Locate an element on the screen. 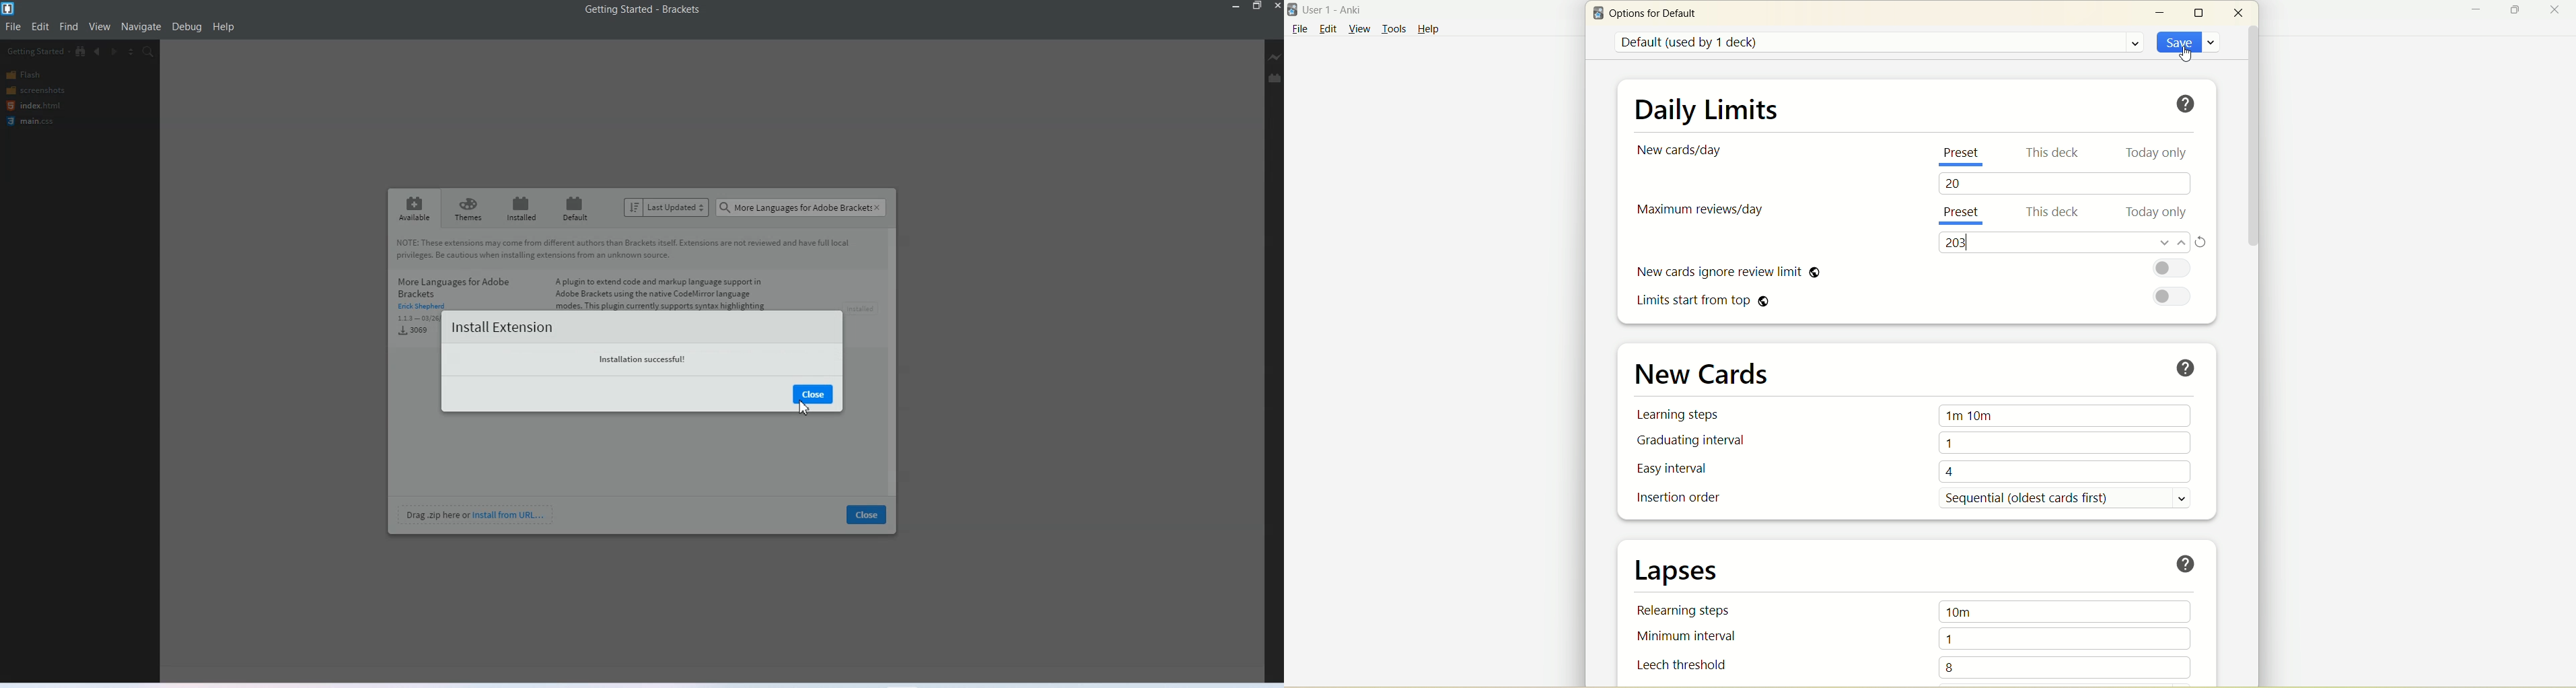 This screenshot has width=2576, height=700. Navigate is located at coordinates (141, 27).